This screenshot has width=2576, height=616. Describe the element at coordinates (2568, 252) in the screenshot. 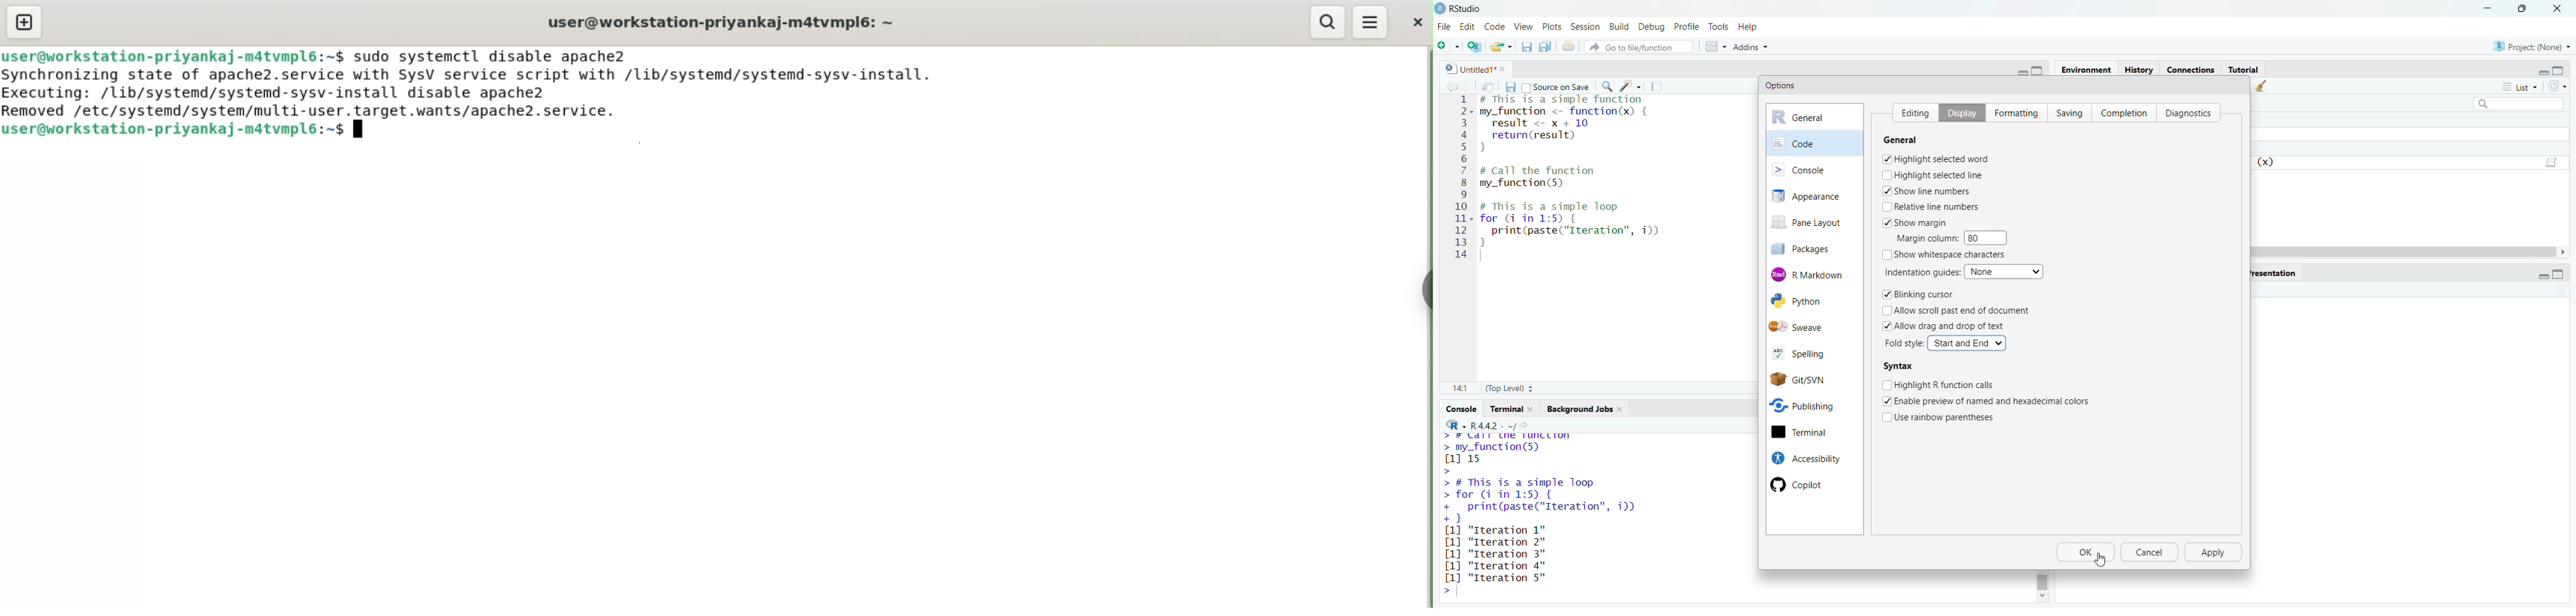

I see `move right` at that location.